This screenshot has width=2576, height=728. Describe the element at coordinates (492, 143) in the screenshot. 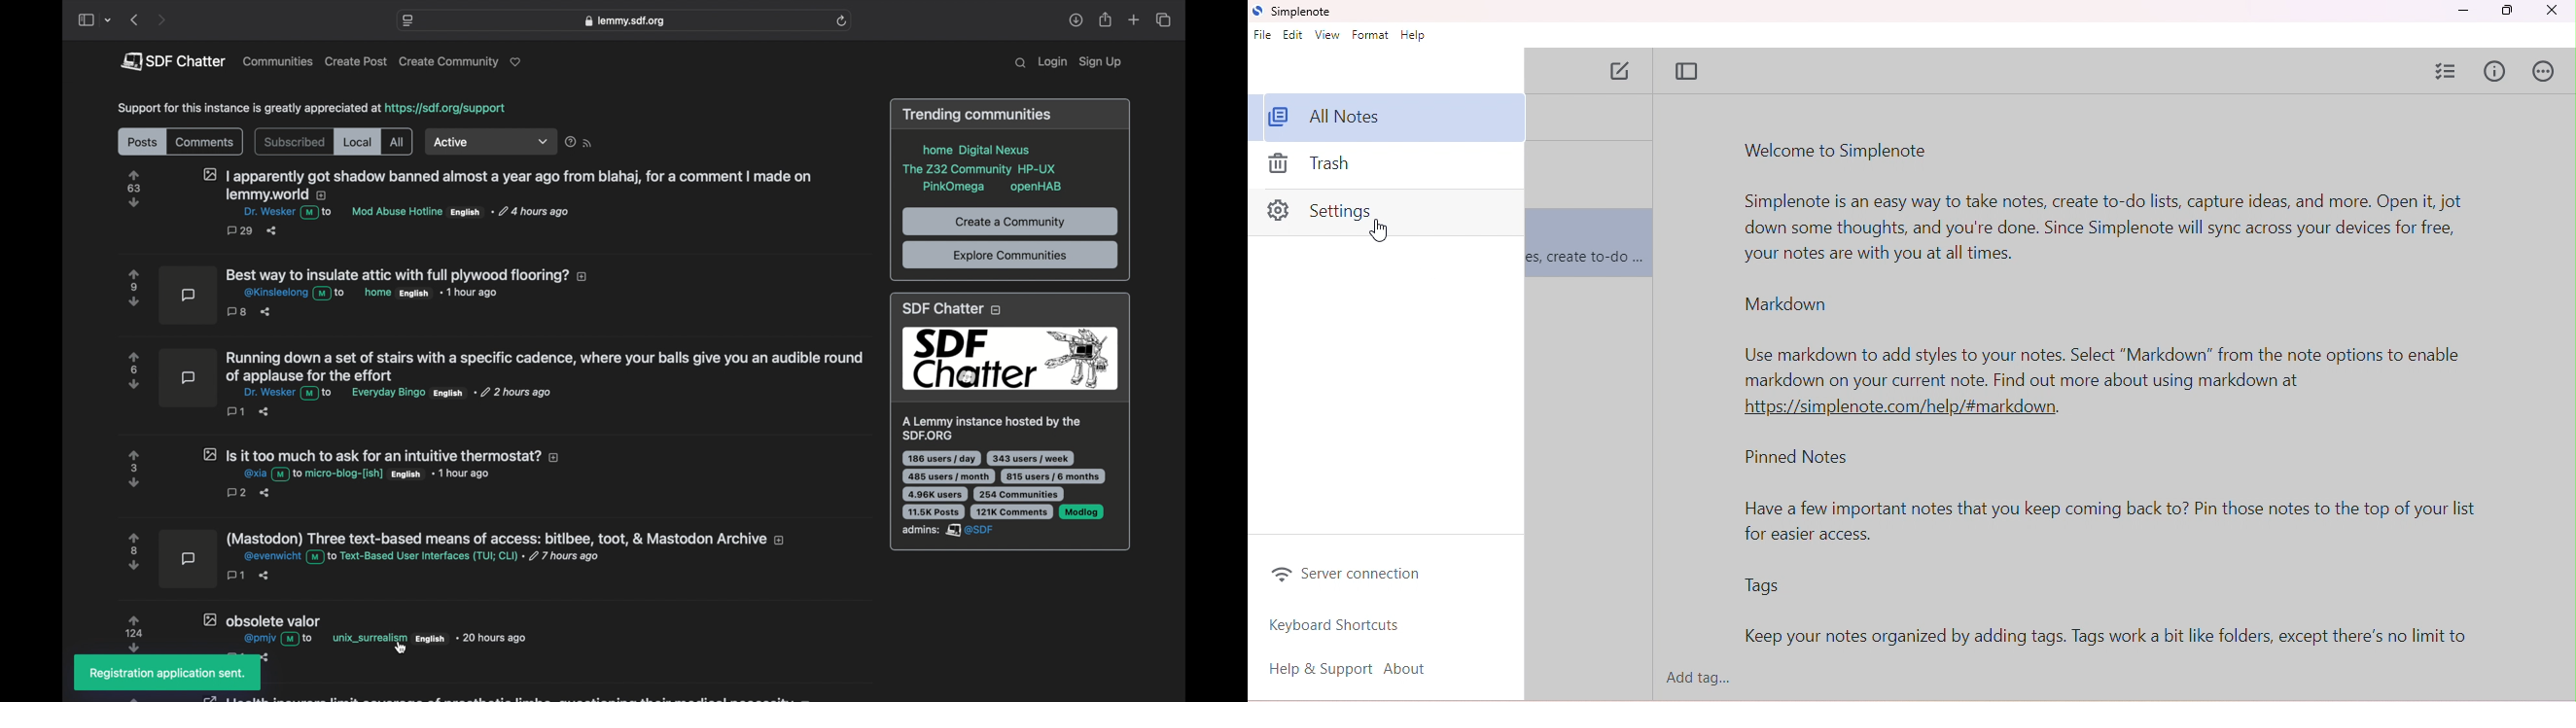

I see `active` at that location.